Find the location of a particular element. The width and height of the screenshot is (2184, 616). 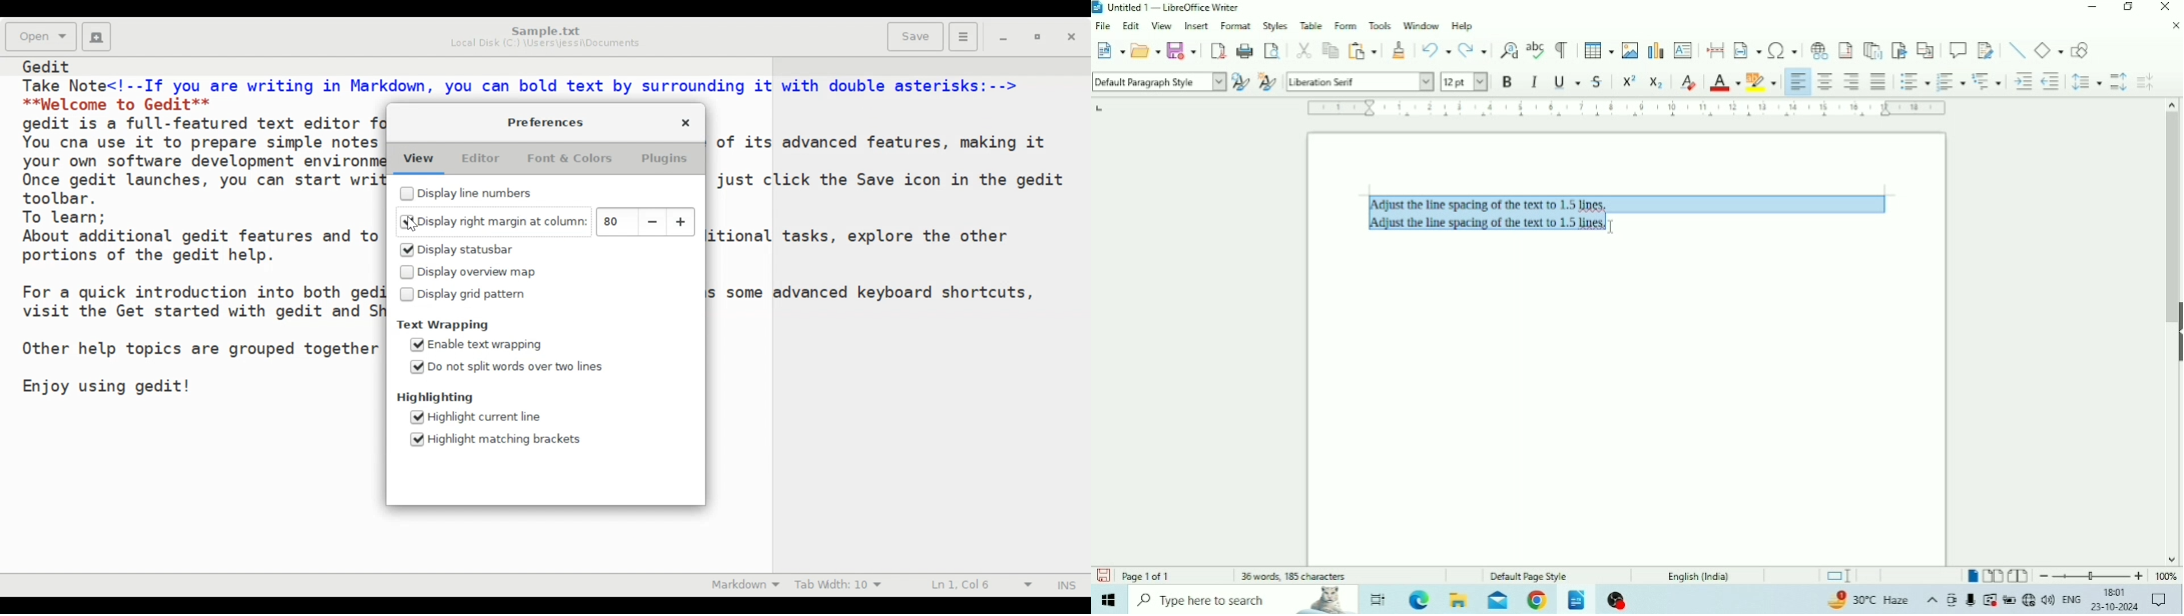

Show is located at coordinates (2176, 328).